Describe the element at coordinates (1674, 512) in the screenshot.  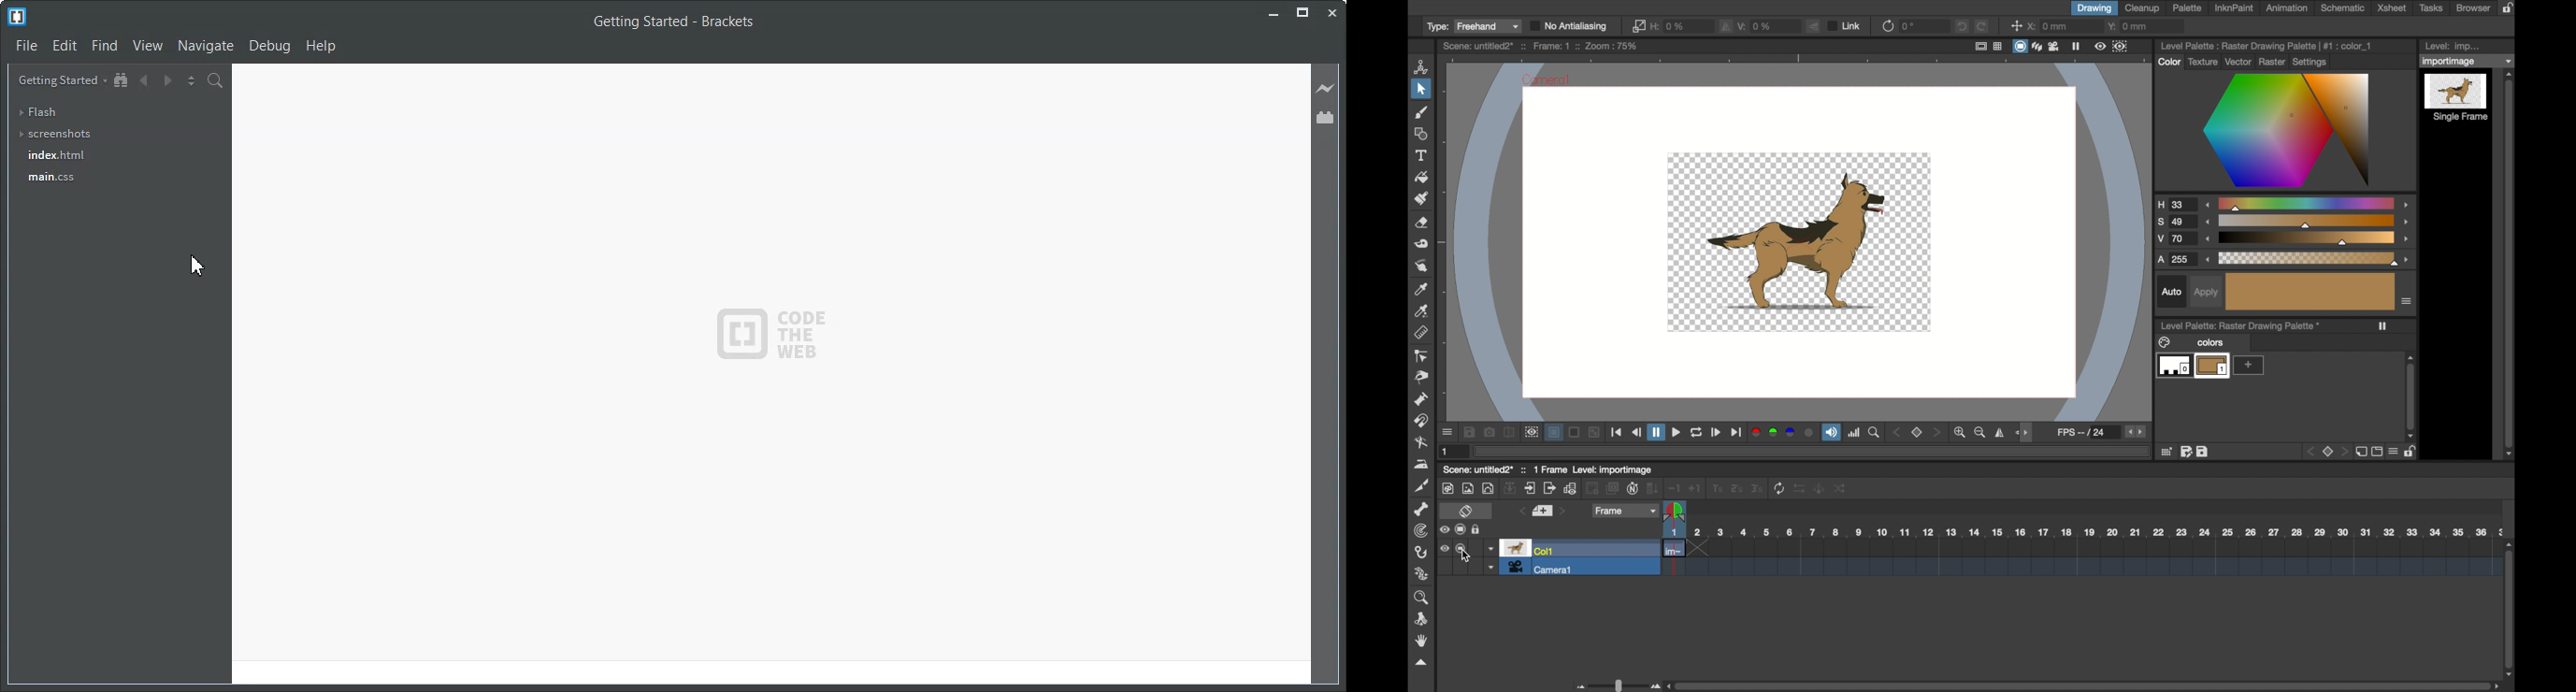
I see `playhead` at that location.